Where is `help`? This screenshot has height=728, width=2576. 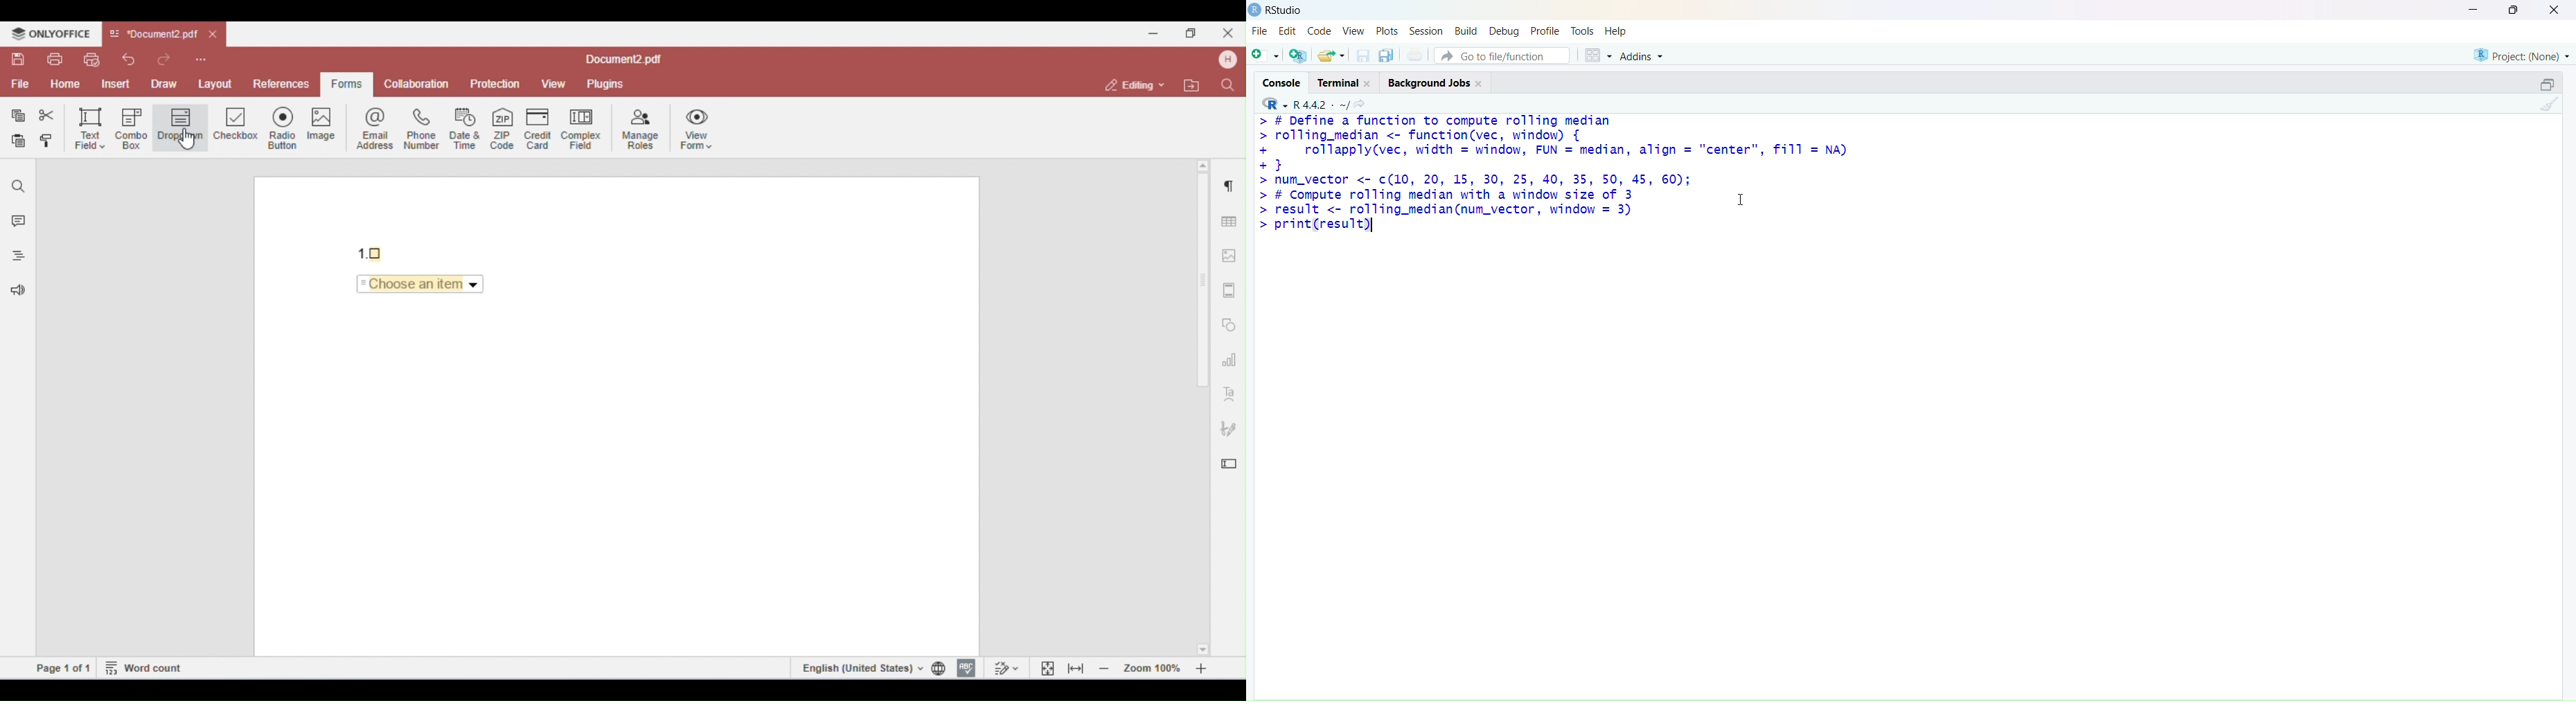 help is located at coordinates (1617, 32).